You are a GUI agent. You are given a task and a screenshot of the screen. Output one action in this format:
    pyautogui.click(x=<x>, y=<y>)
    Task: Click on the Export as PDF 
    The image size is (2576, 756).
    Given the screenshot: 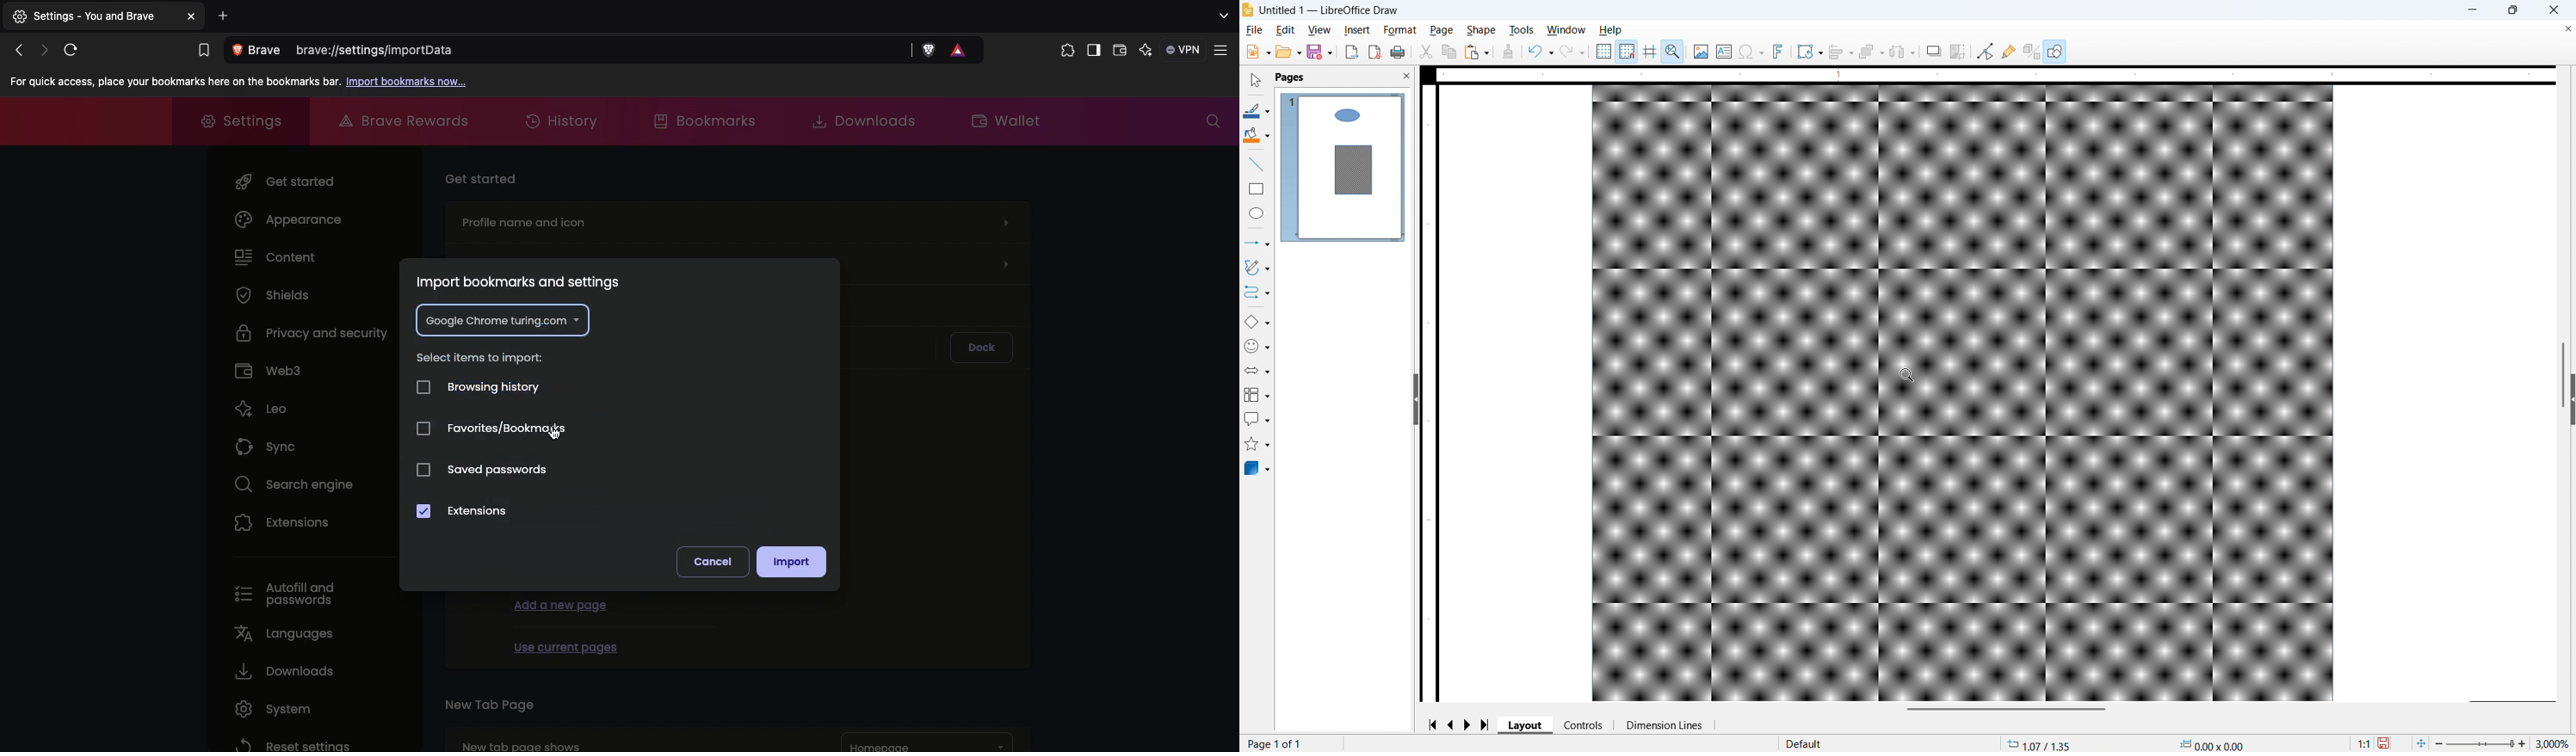 What is the action you would take?
    pyautogui.click(x=1374, y=52)
    